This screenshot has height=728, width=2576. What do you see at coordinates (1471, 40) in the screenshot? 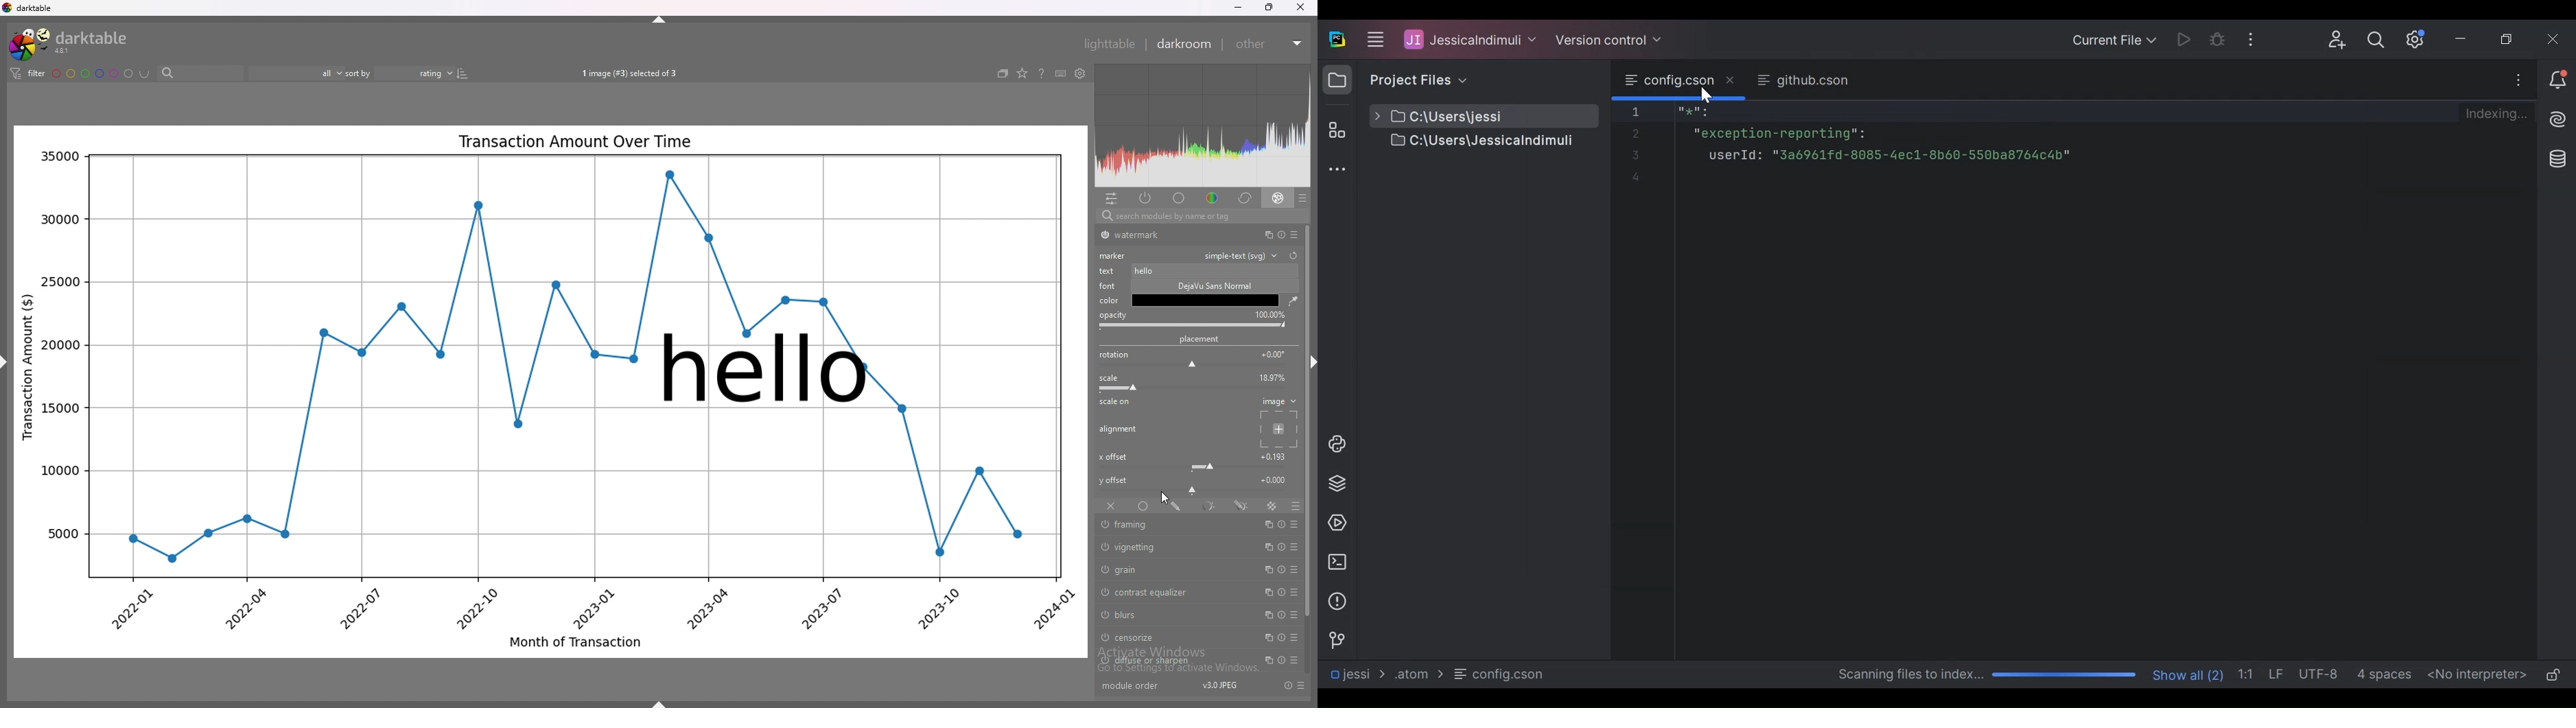
I see `Project File User` at bounding box center [1471, 40].